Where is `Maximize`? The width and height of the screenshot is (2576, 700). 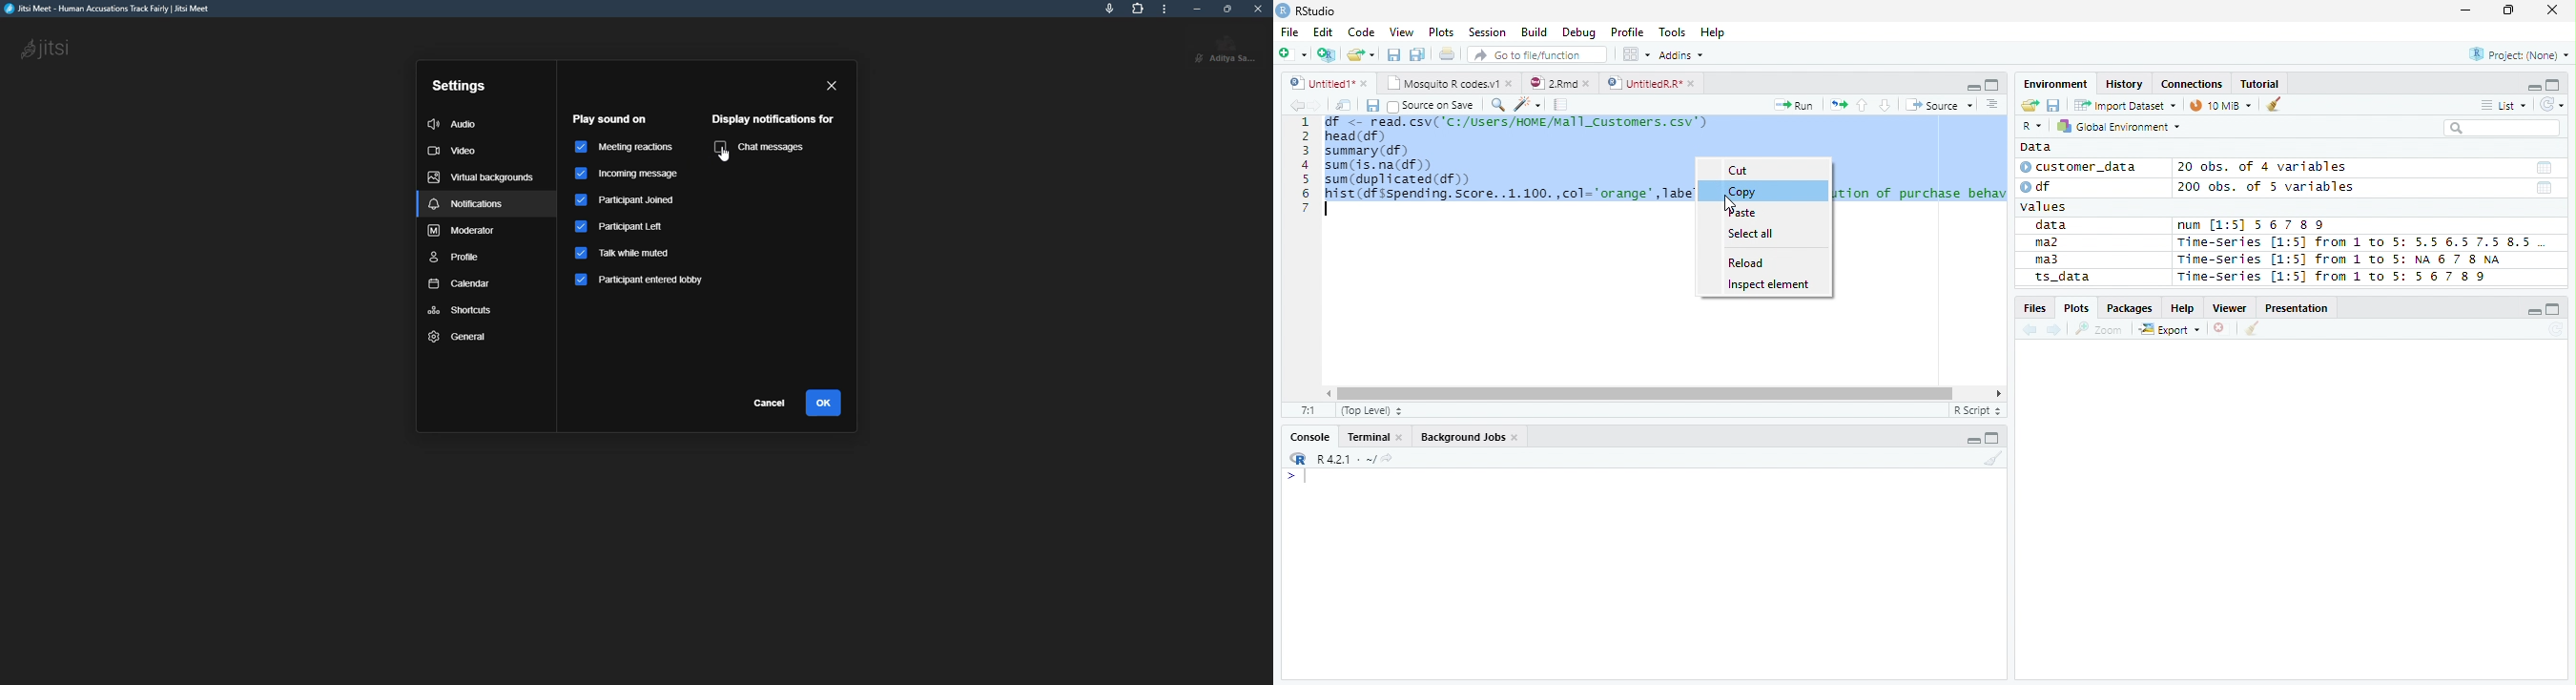
Maximize is located at coordinates (2554, 85).